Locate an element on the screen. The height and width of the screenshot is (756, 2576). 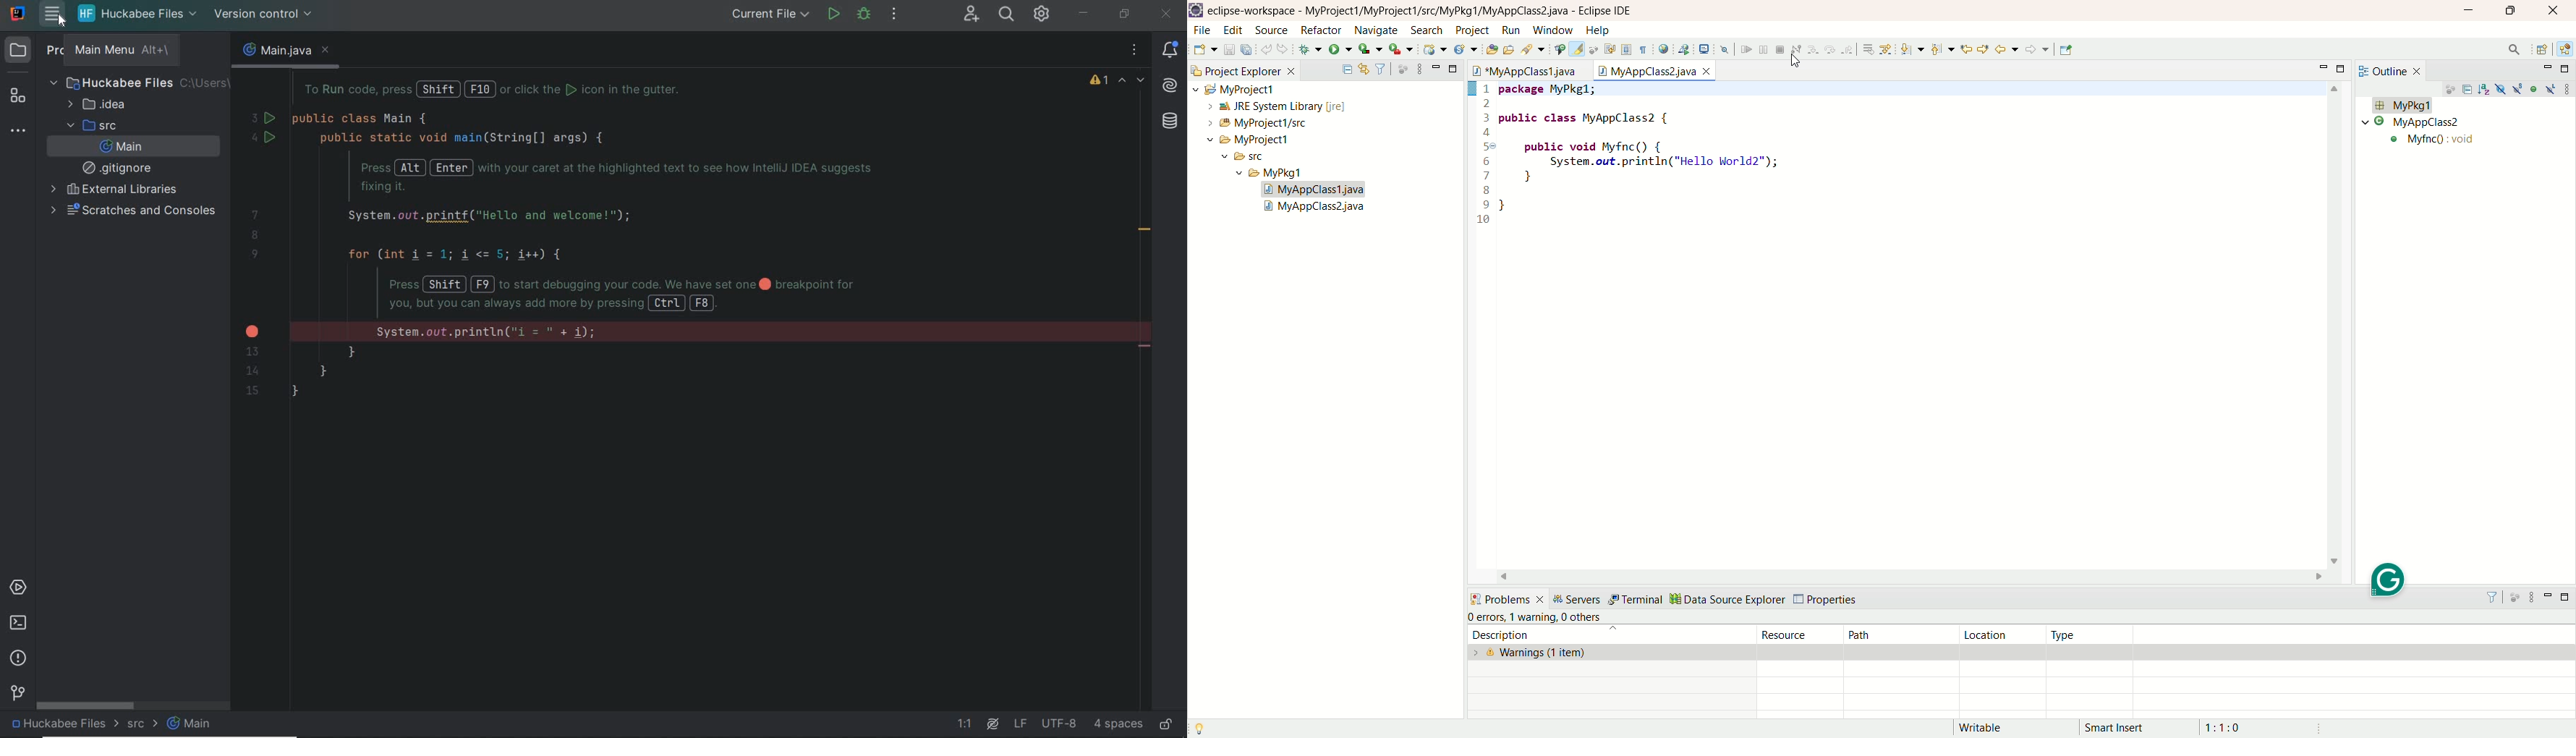
link with editor is located at coordinates (1364, 69).